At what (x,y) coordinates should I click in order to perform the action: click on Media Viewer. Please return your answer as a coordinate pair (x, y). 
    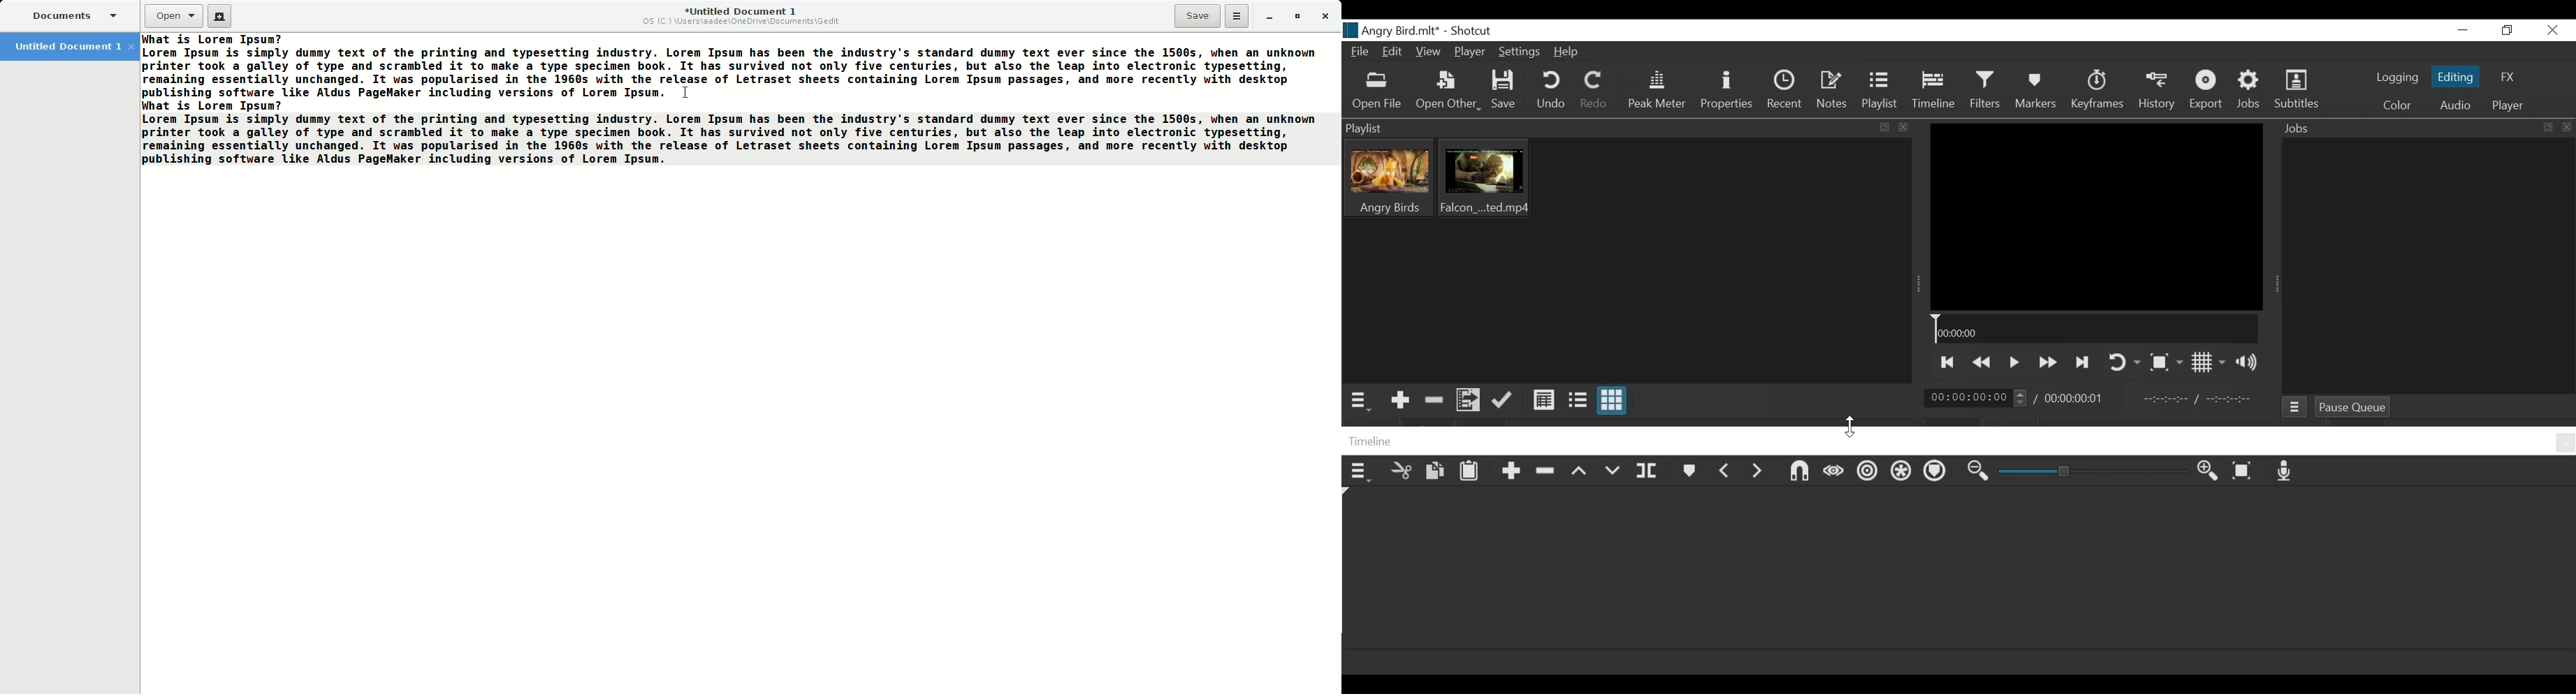
    Looking at the image, I should click on (2095, 215).